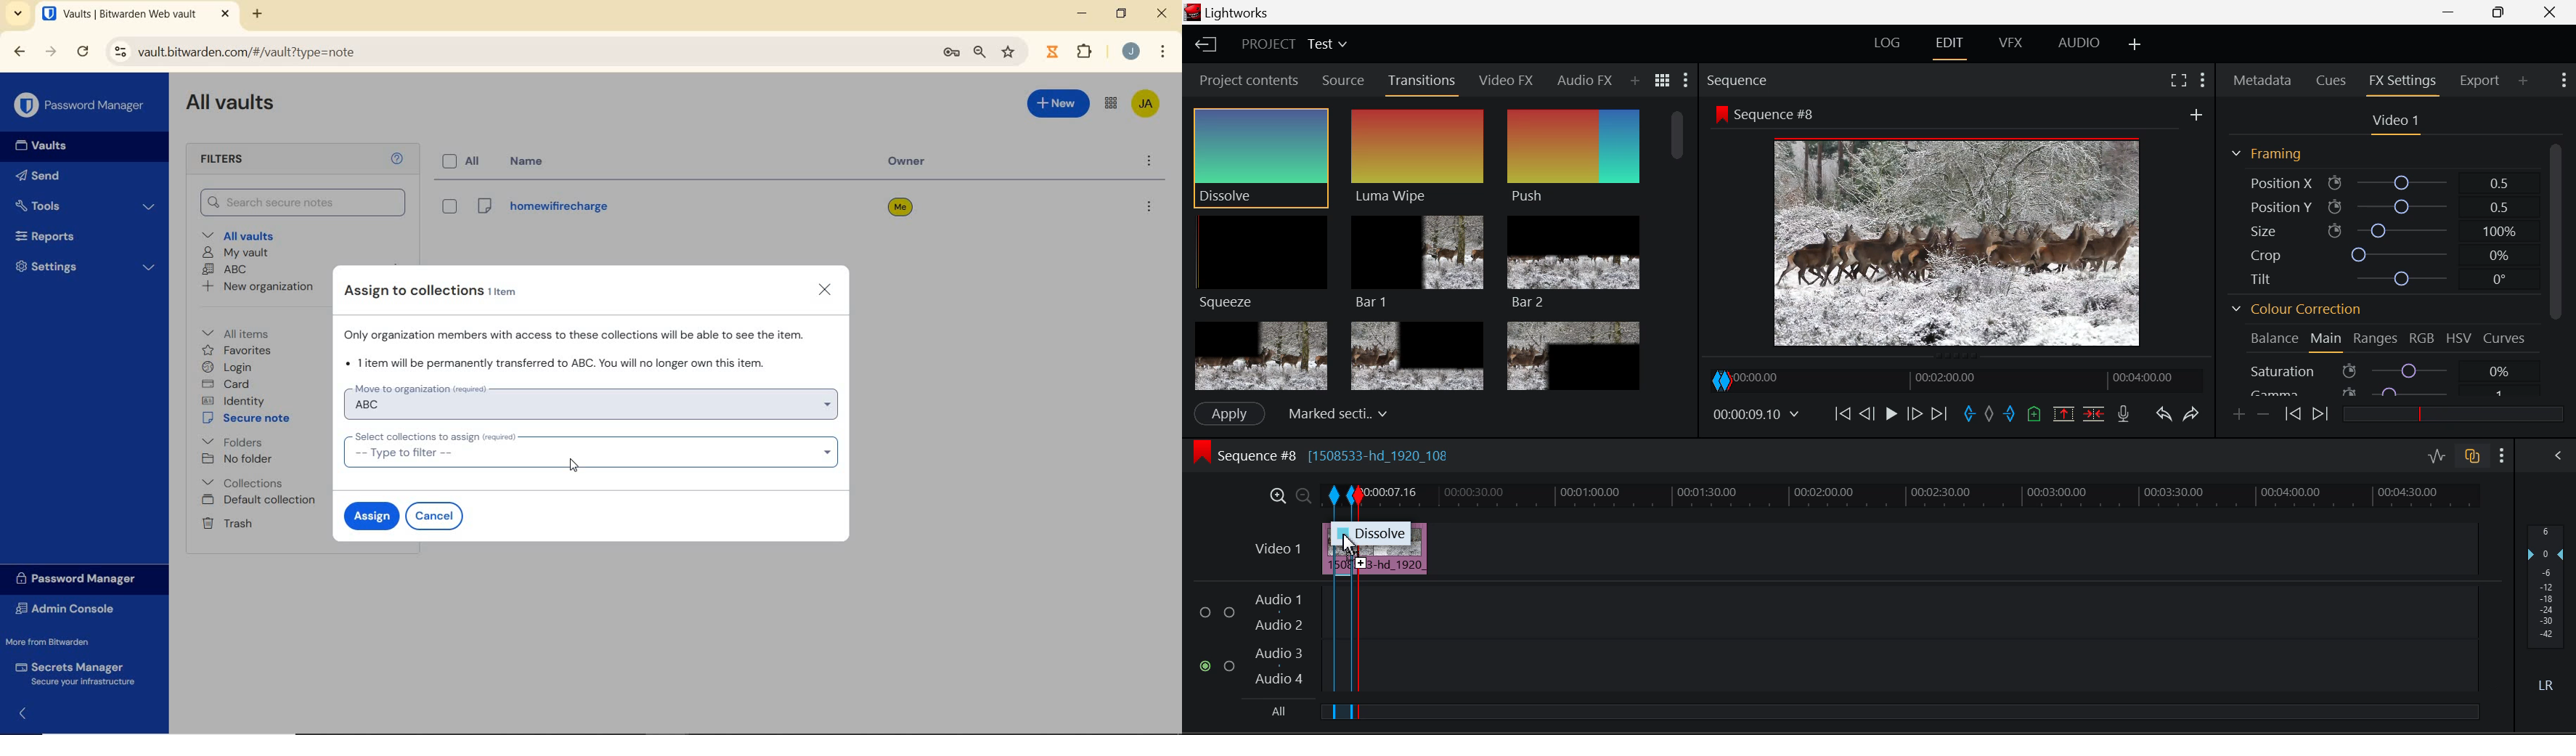 The height and width of the screenshot is (756, 2576). I want to click on Audio Input Checkbox, so click(1229, 612).